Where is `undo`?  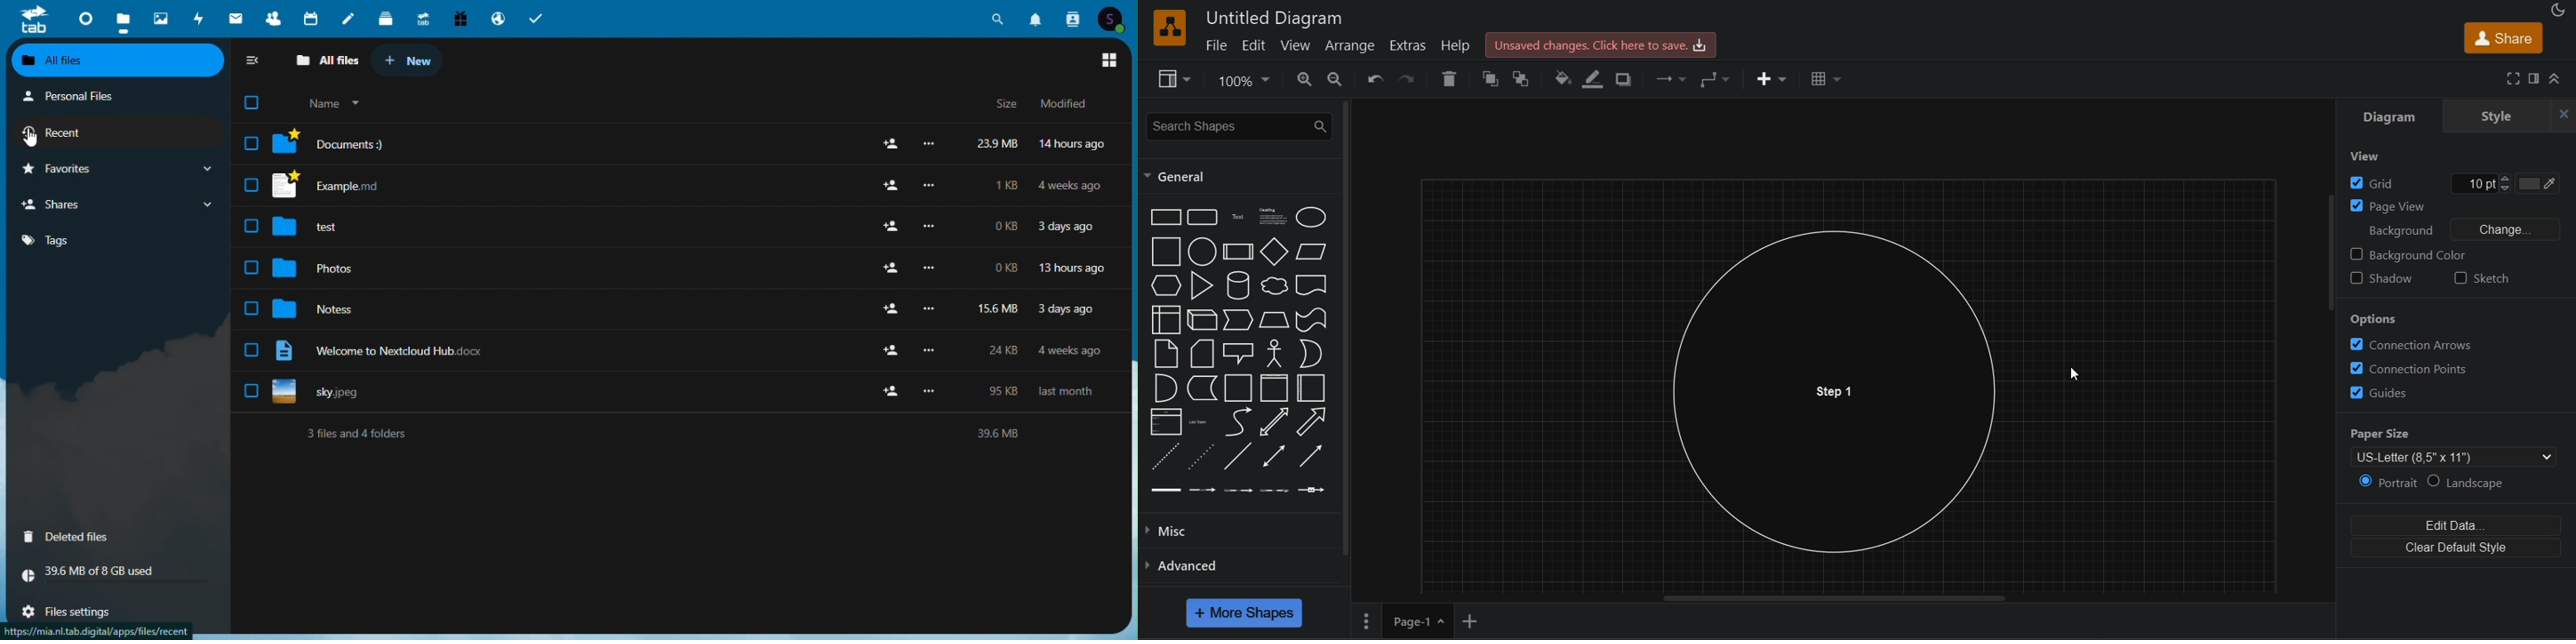 undo is located at coordinates (1411, 80).